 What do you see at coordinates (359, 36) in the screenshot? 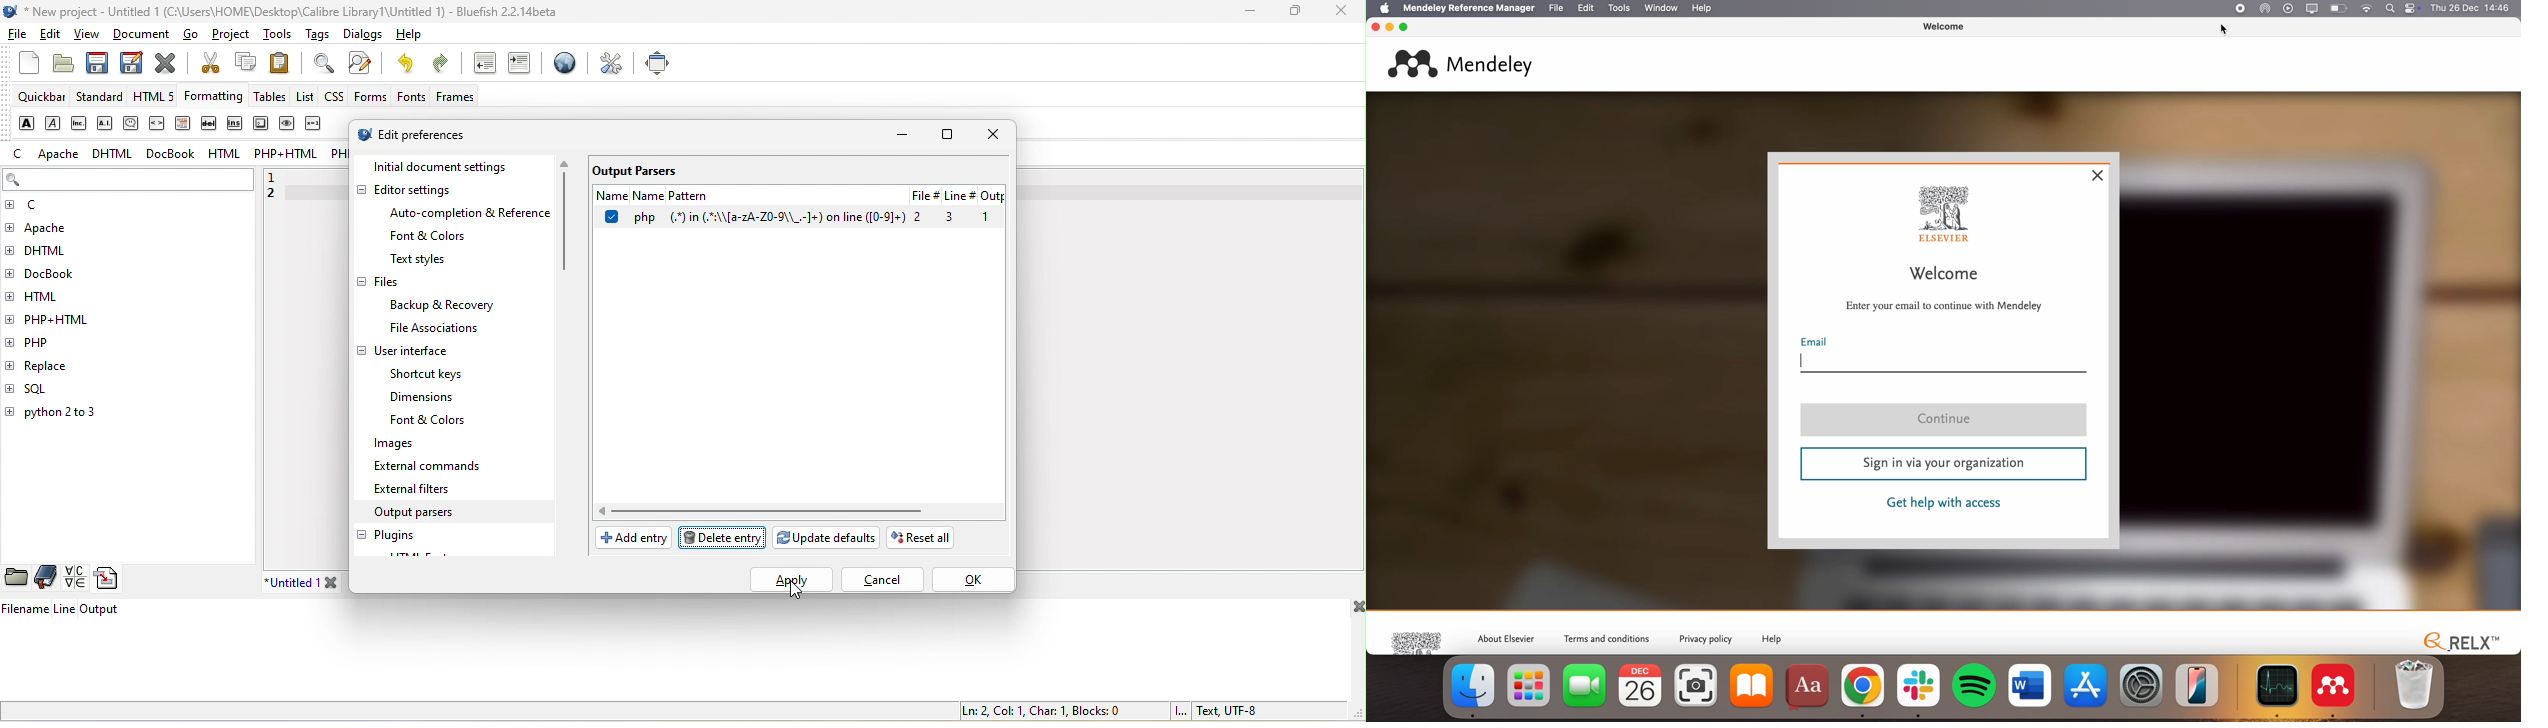
I see `dialogs` at bounding box center [359, 36].